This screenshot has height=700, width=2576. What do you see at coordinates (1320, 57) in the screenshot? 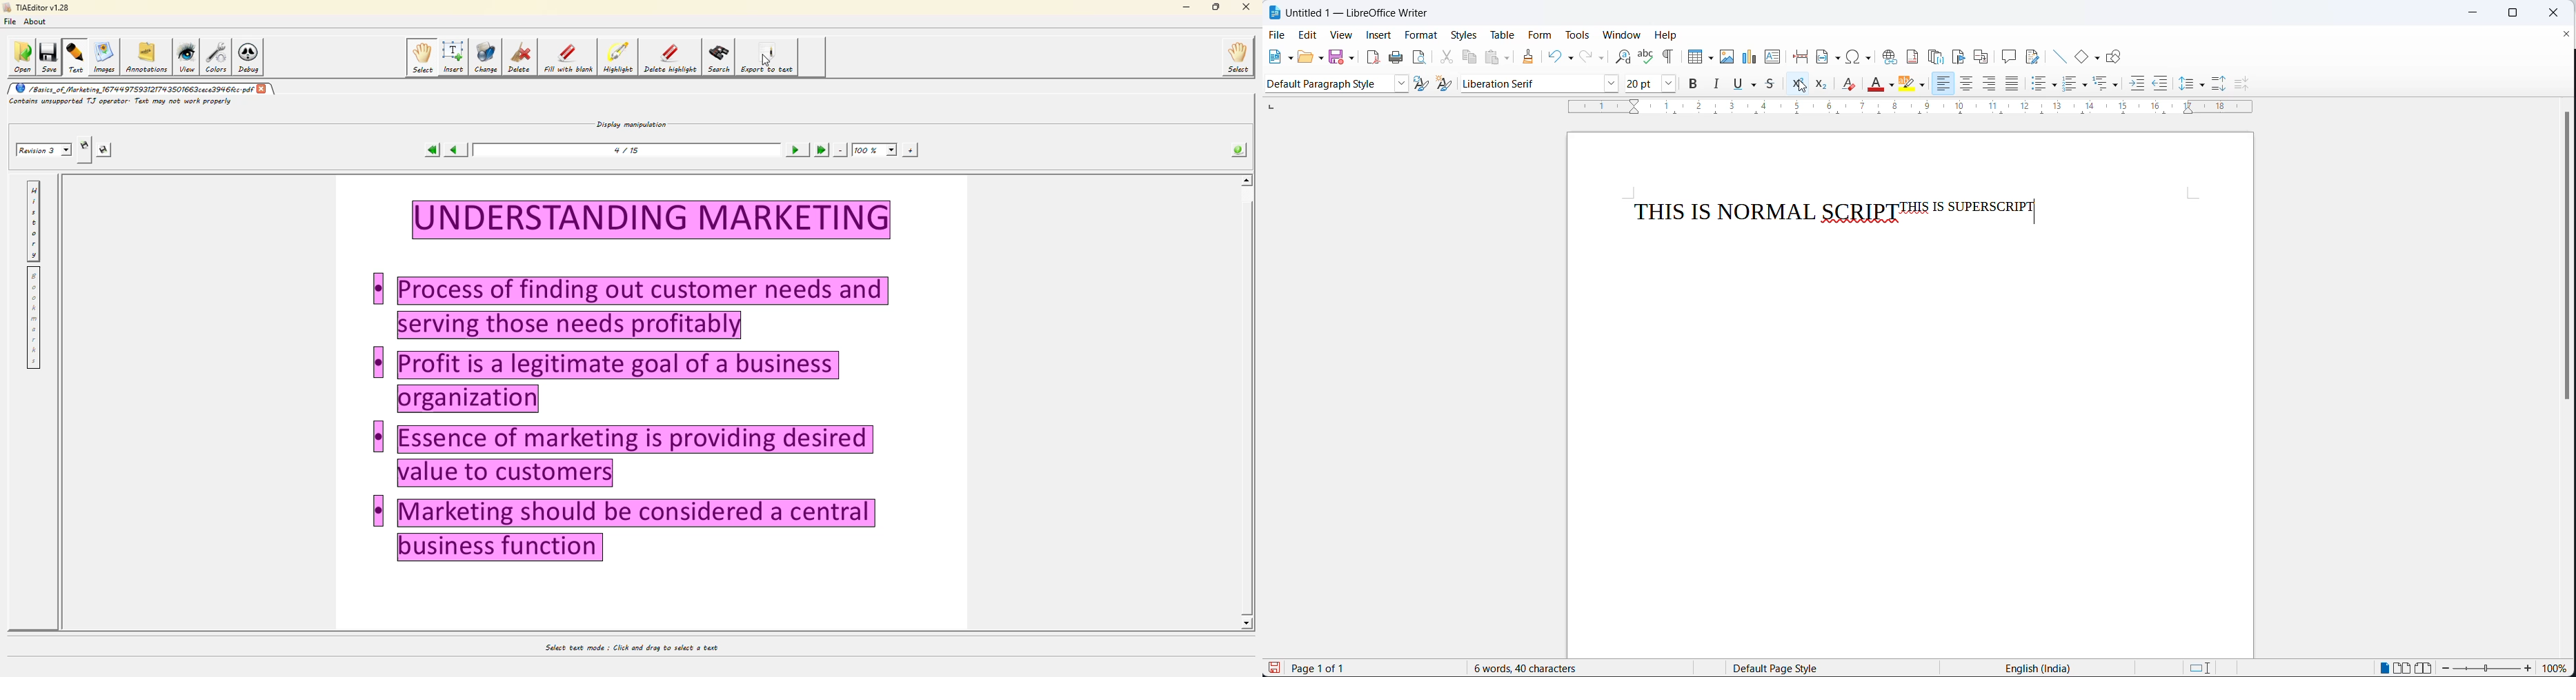
I see `open options` at bounding box center [1320, 57].